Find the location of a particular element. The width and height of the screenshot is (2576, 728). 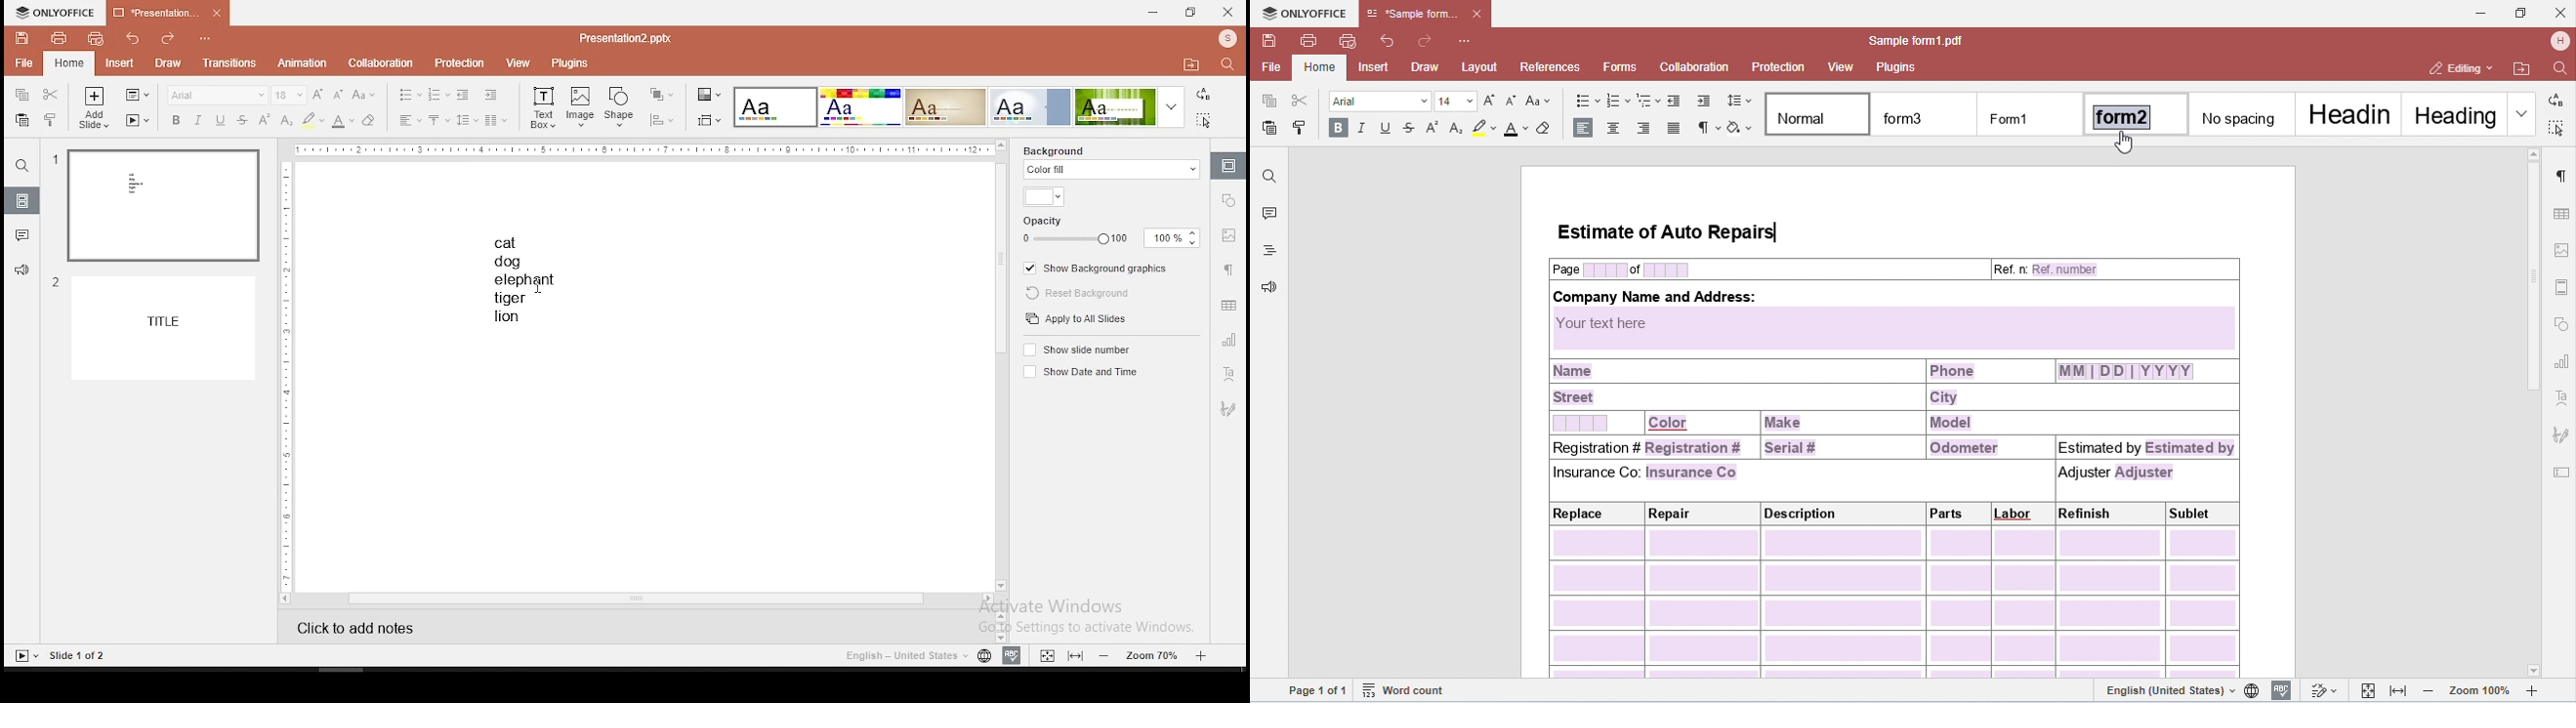

fit to width is located at coordinates (1044, 654).